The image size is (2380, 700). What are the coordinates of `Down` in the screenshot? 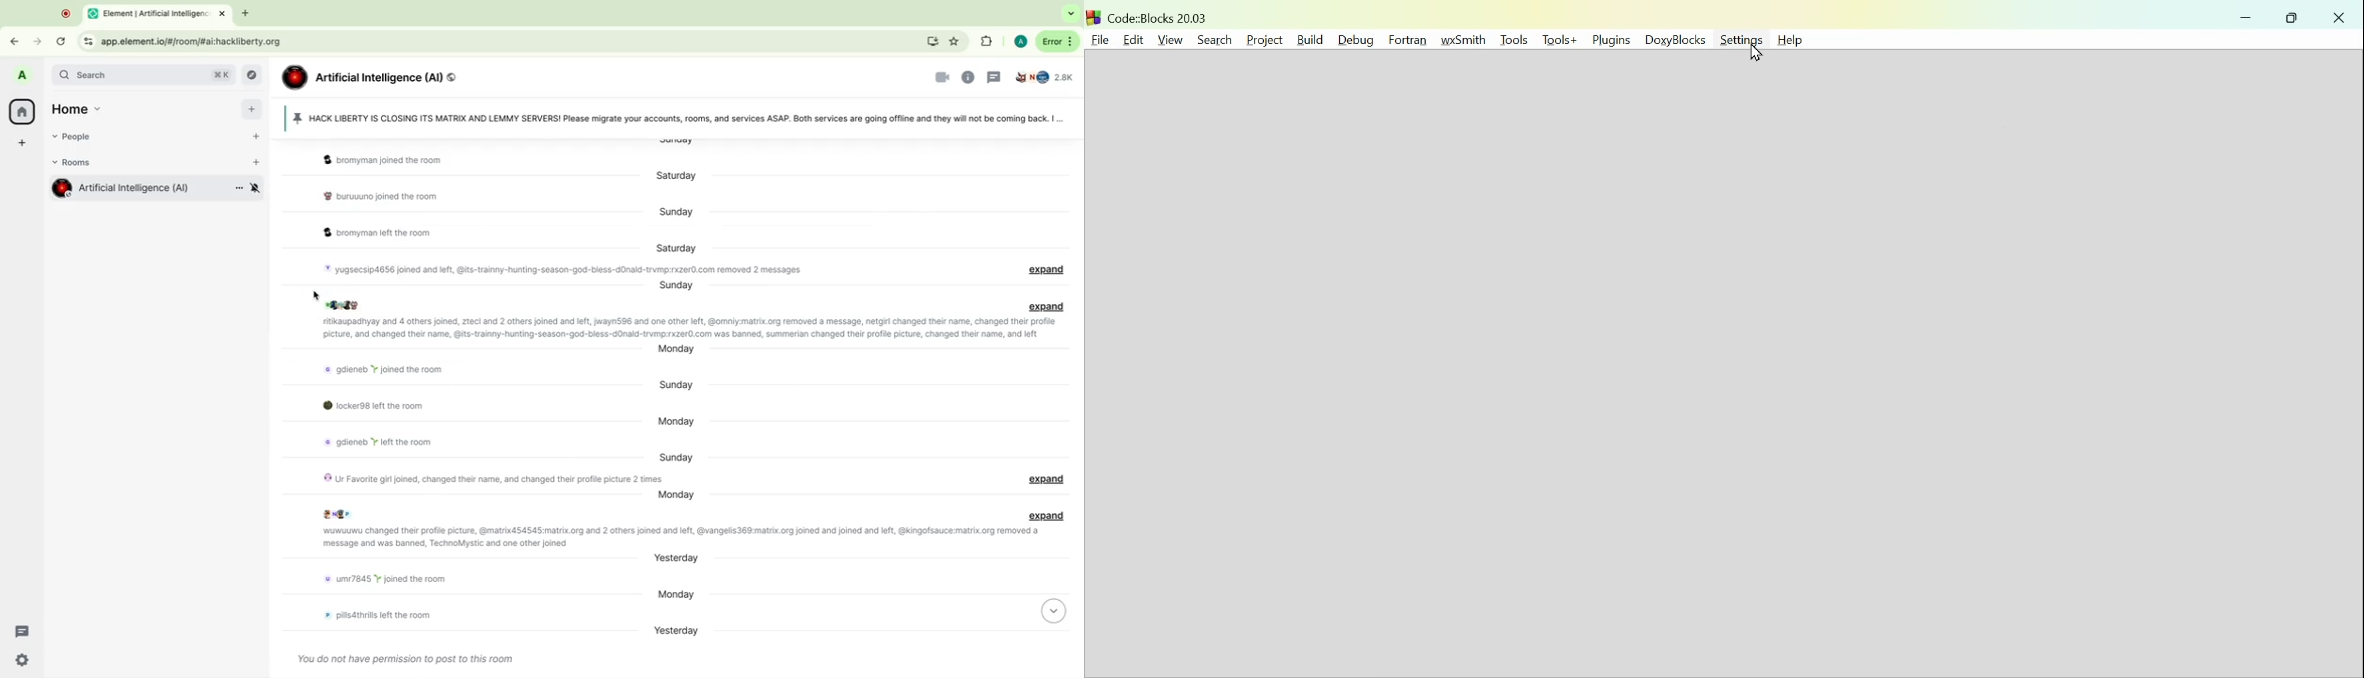 It's located at (1057, 613).